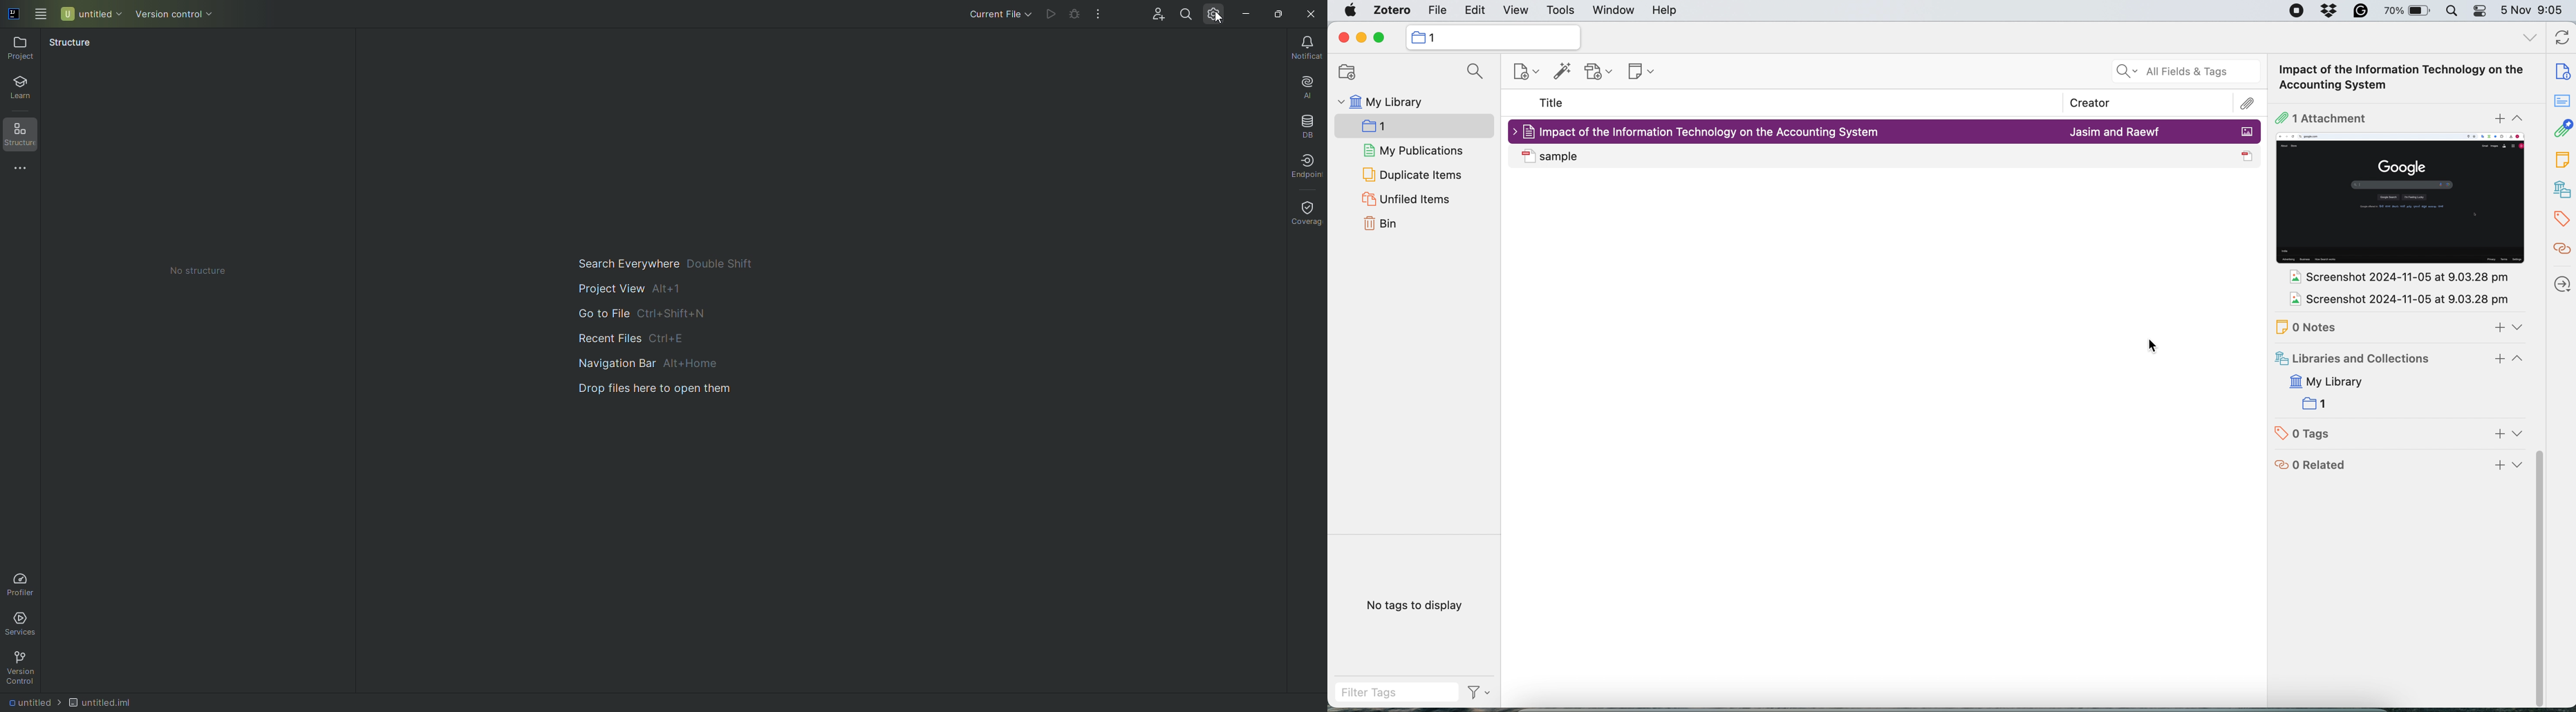  What do you see at coordinates (2412, 323) in the screenshot?
I see `notes` at bounding box center [2412, 323].